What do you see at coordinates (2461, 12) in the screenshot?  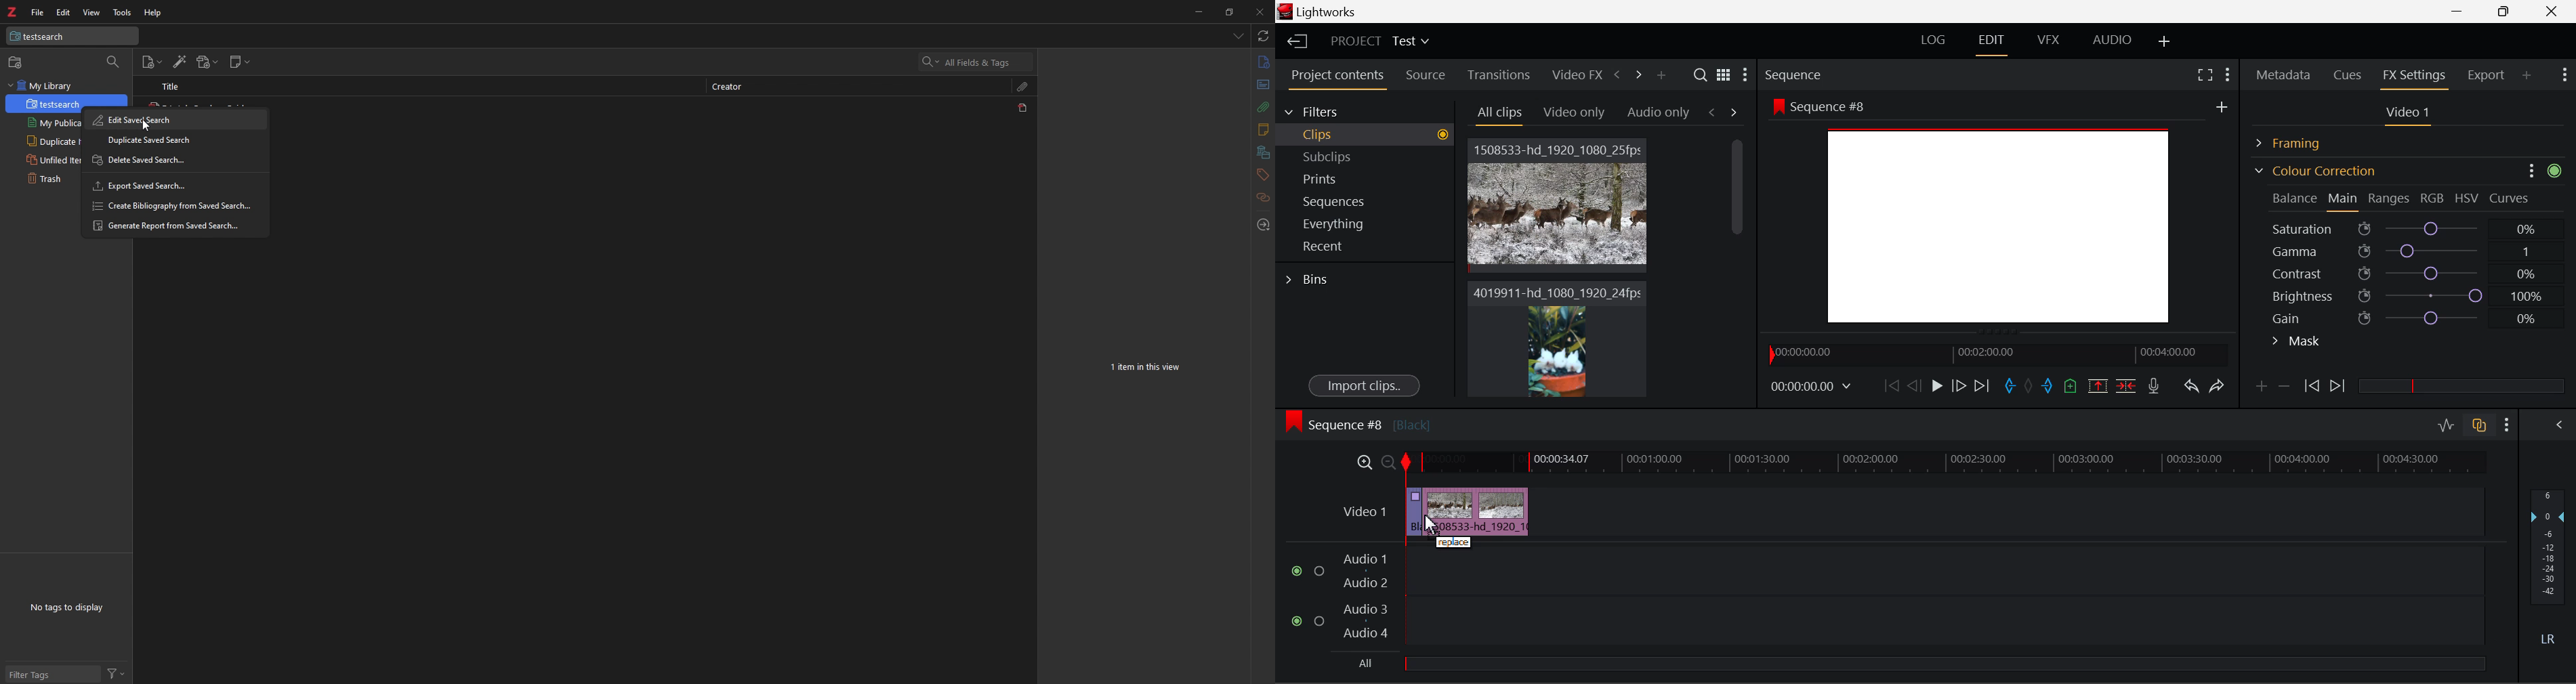 I see `Restore Down` at bounding box center [2461, 12].